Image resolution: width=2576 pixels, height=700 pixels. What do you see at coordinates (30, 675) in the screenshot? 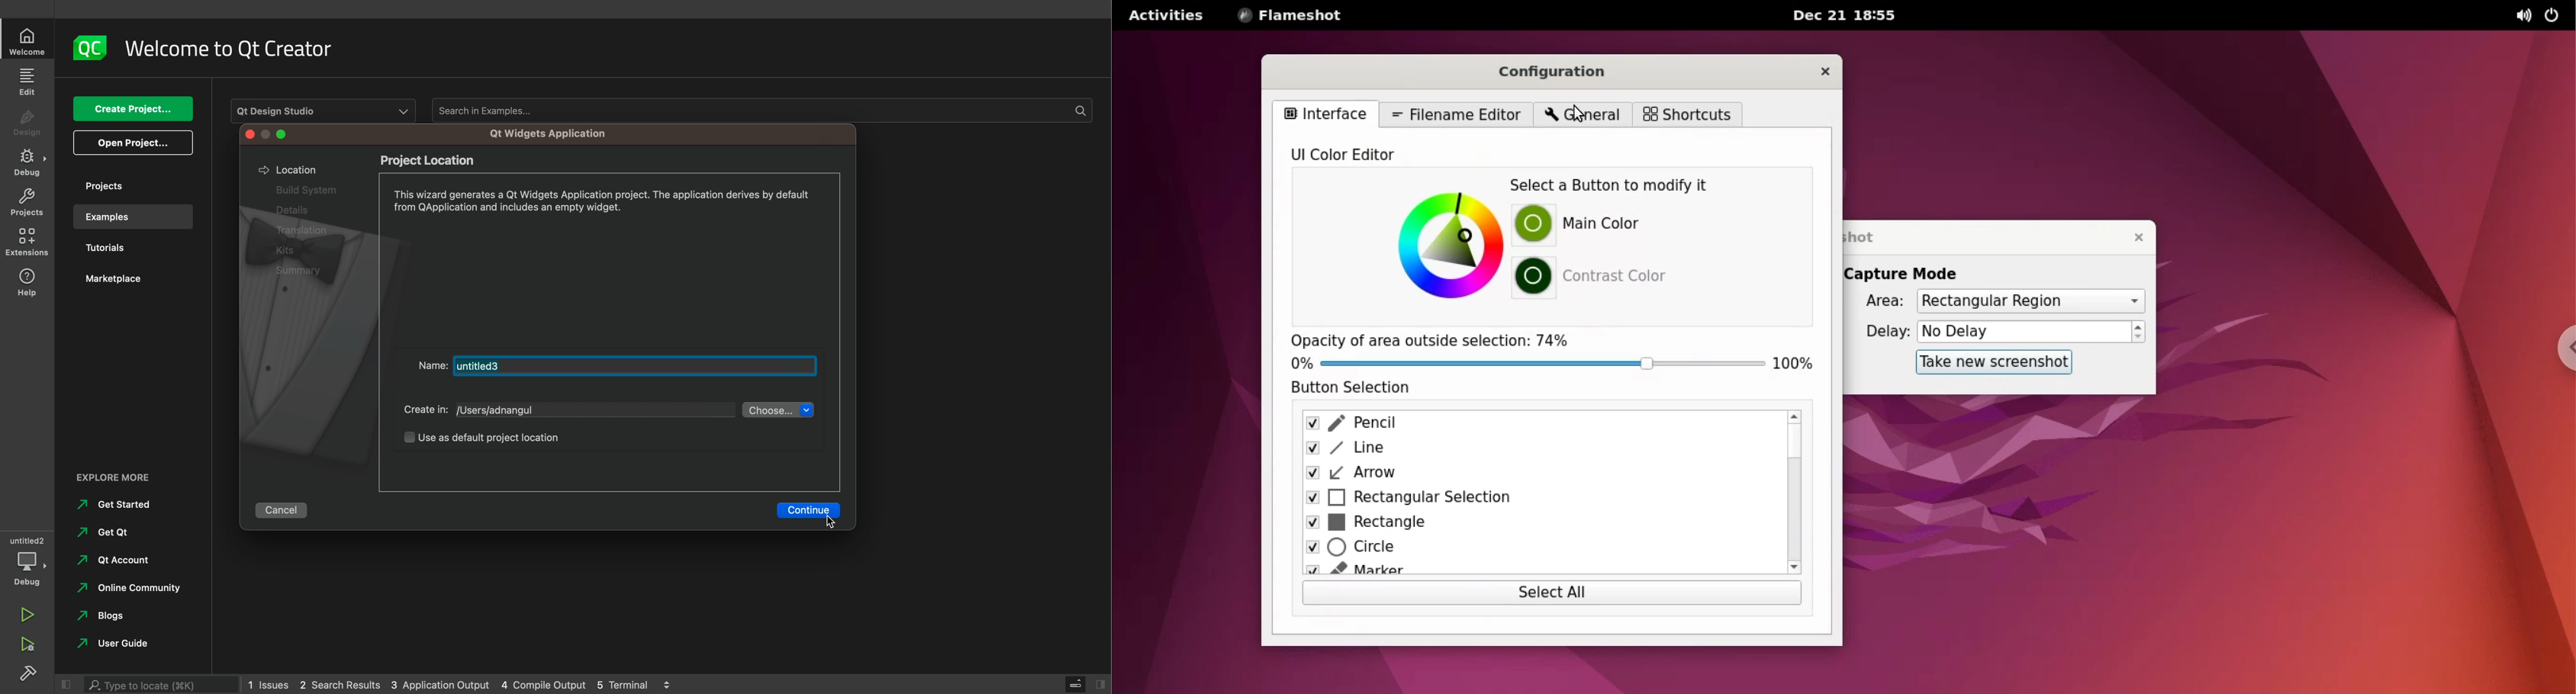
I see `` at bounding box center [30, 675].